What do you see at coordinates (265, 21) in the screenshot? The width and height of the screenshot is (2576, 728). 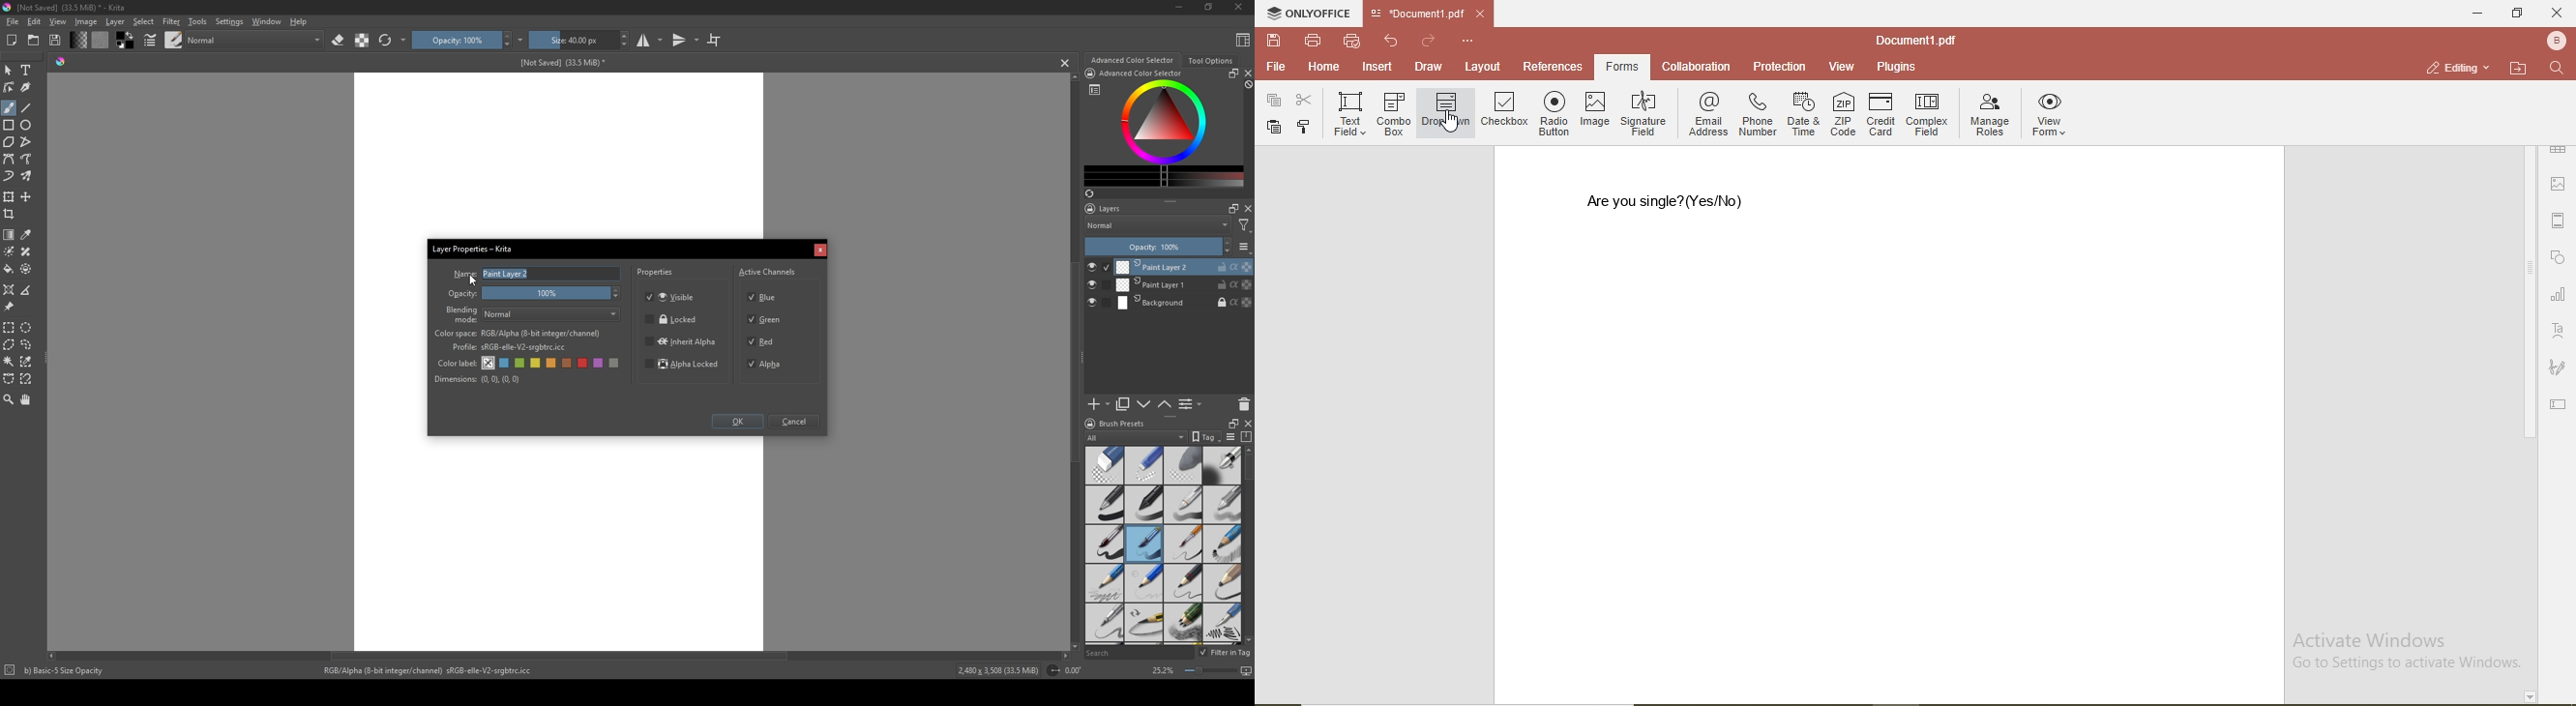 I see `Window` at bounding box center [265, 21].